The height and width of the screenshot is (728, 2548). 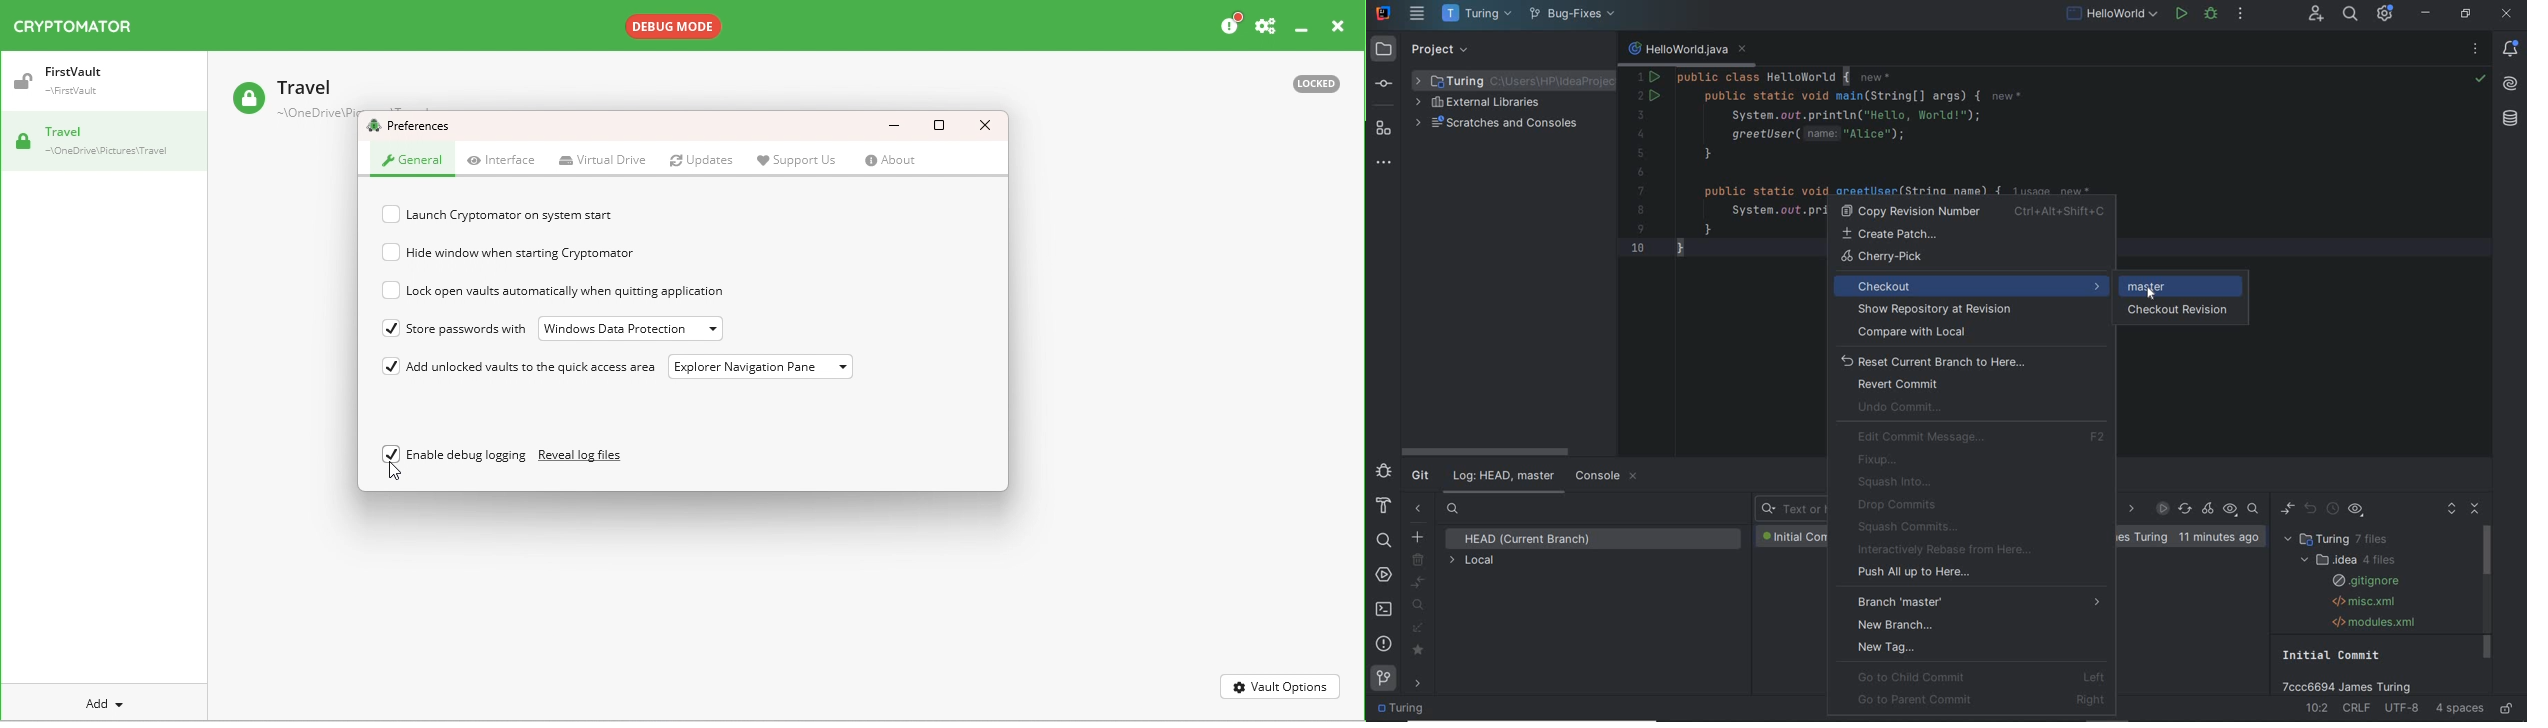 I want to click on Checkbox, so click(x=393, y=252).